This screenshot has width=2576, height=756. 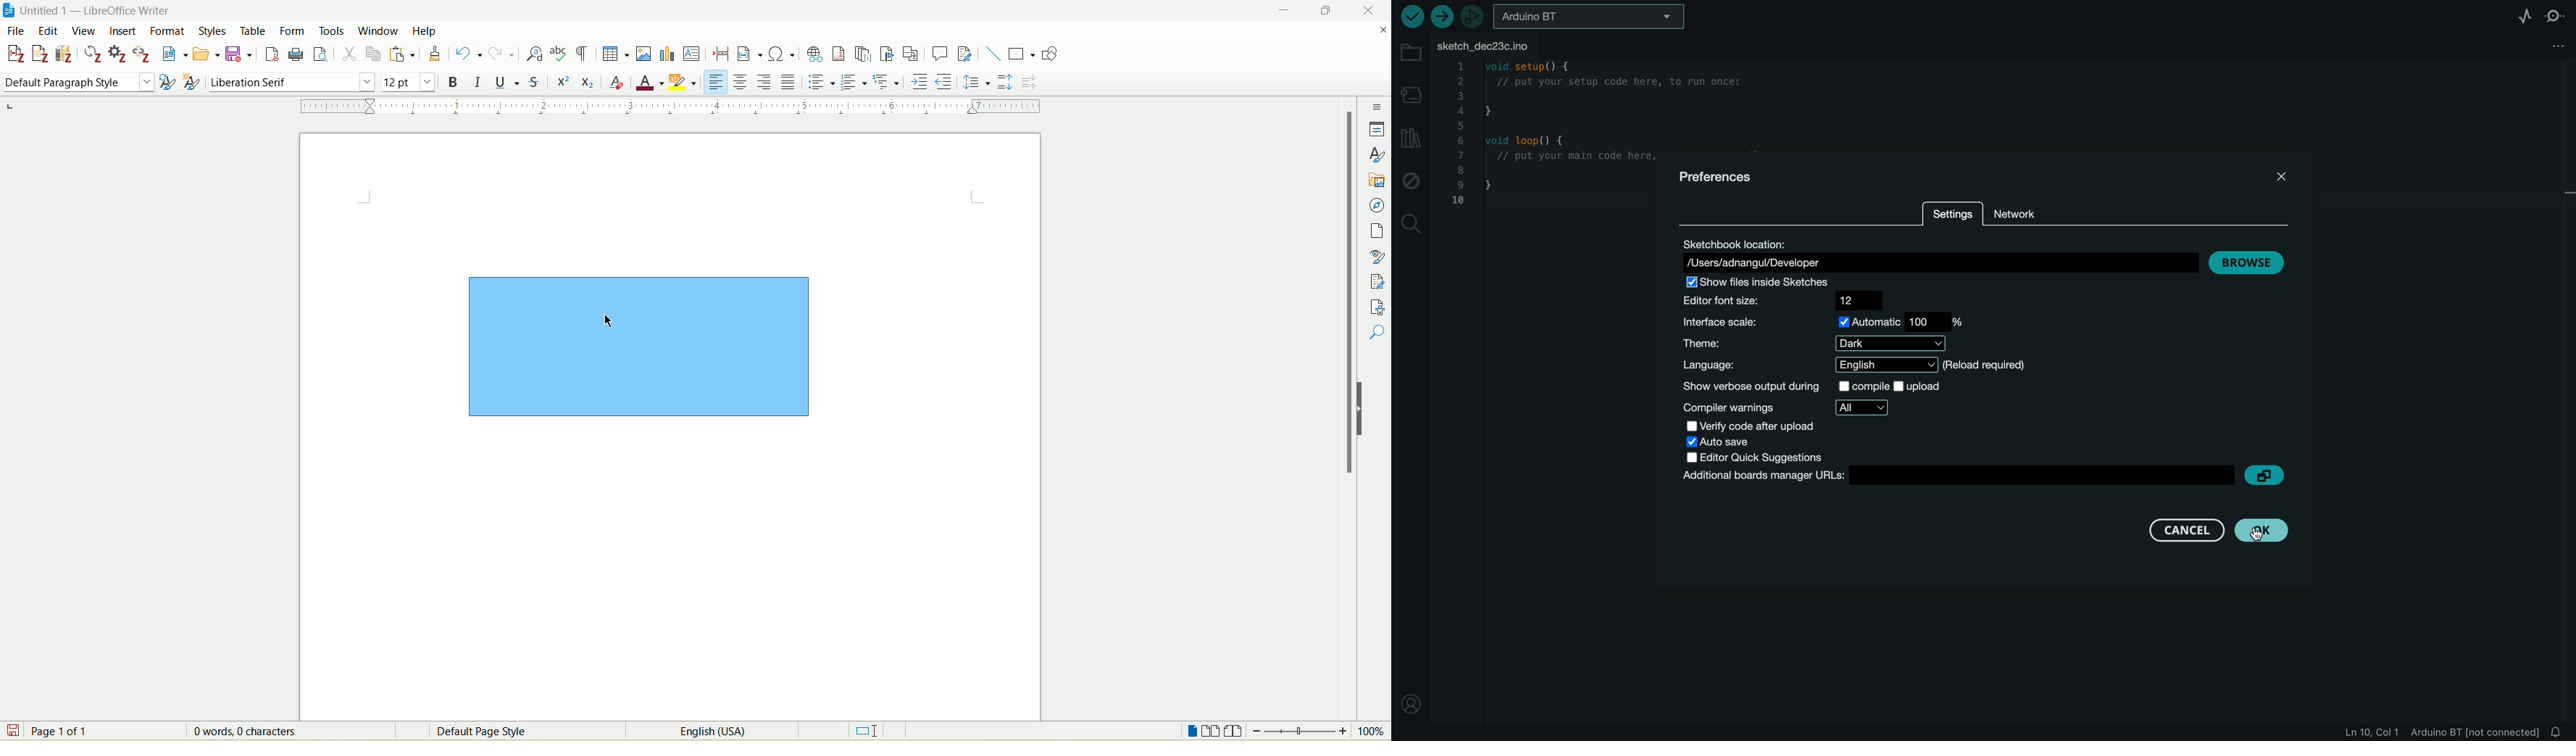 What do you see at coordinates (272, 57) in the screenshot?
I see `export as PDF` at bounding box center [272, 57].